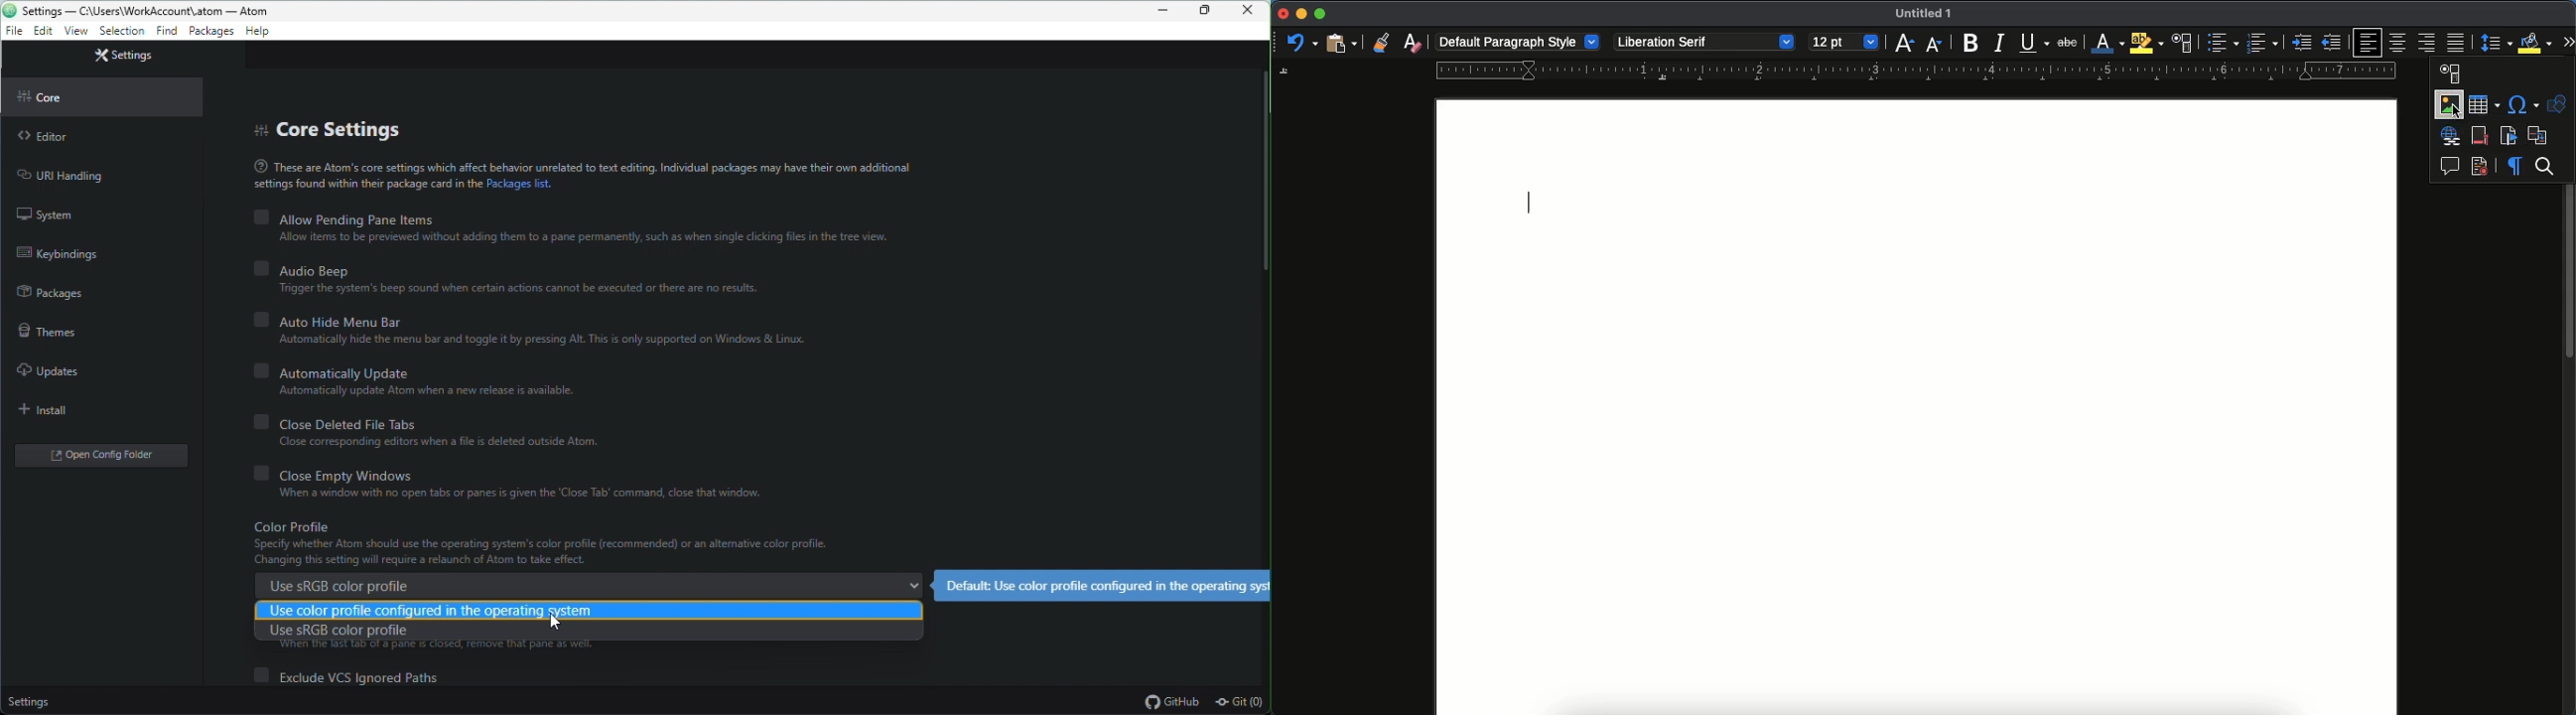  Describe the element at coordinates (2509, 135) in the screenshot. I see `bookmark` at that location.